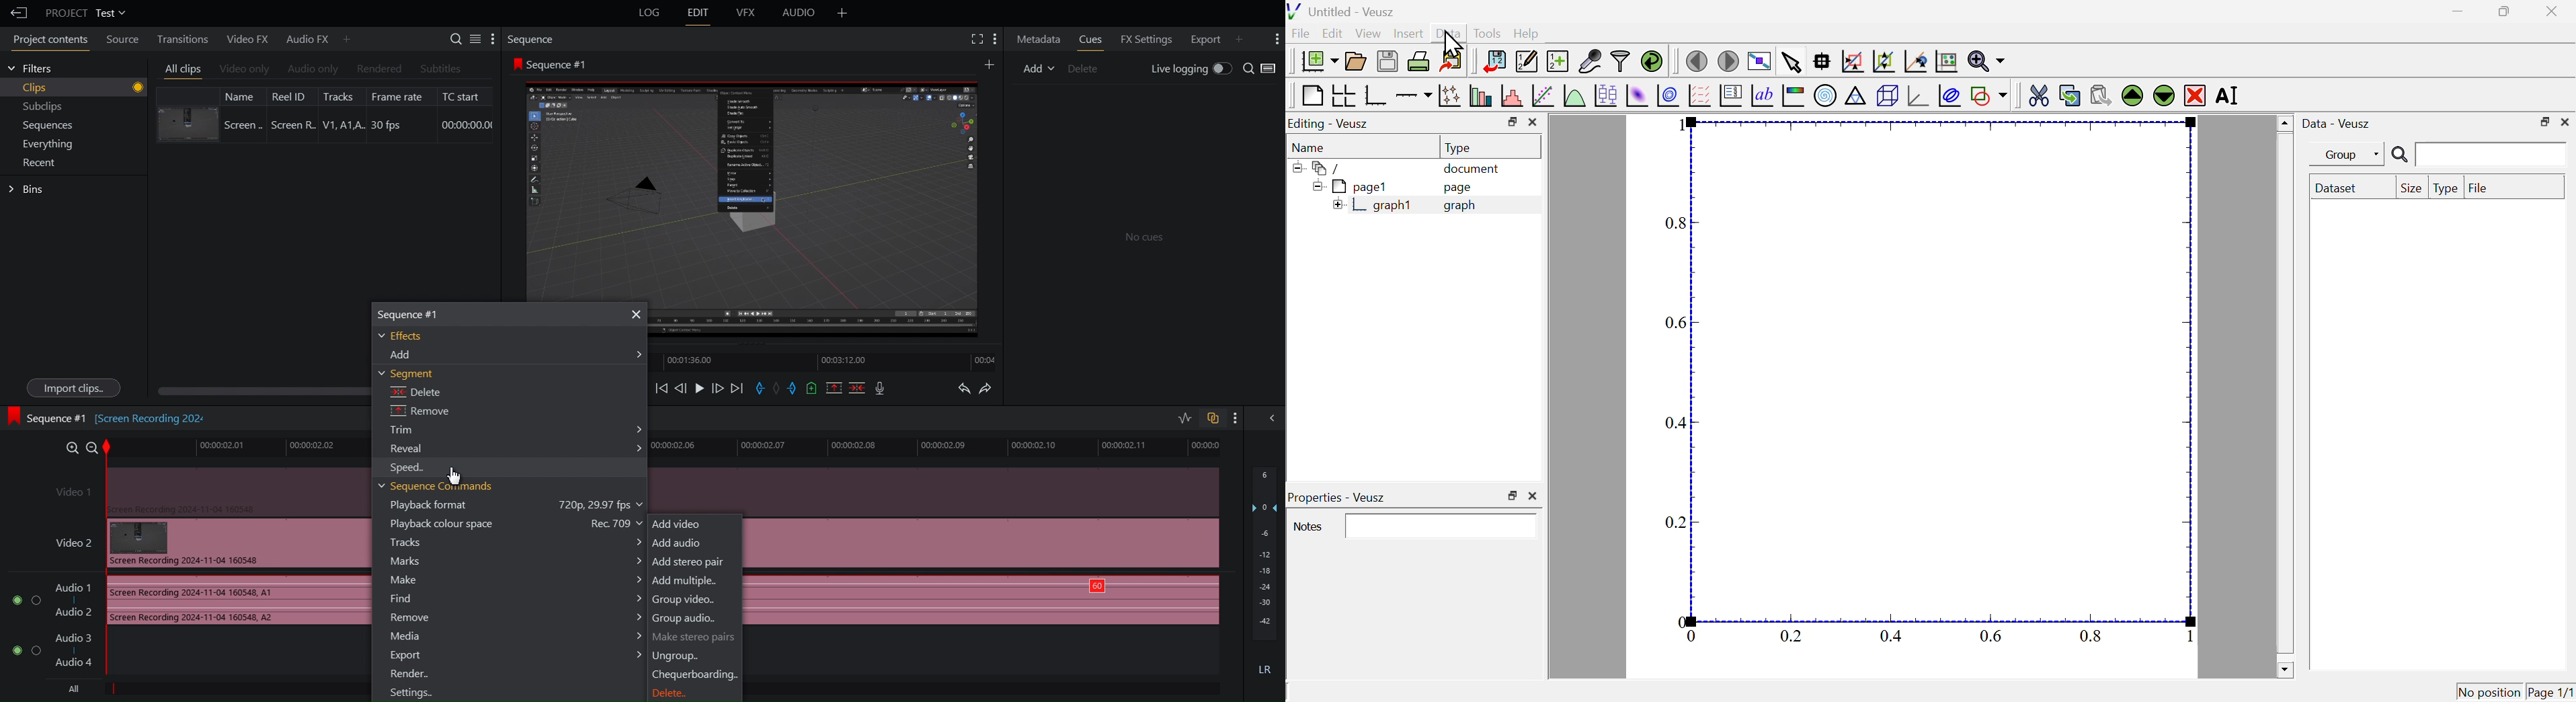 Image resolution: width=2576 pixels, height=728 pixels. I want to click on Export, so click(1203, 38).